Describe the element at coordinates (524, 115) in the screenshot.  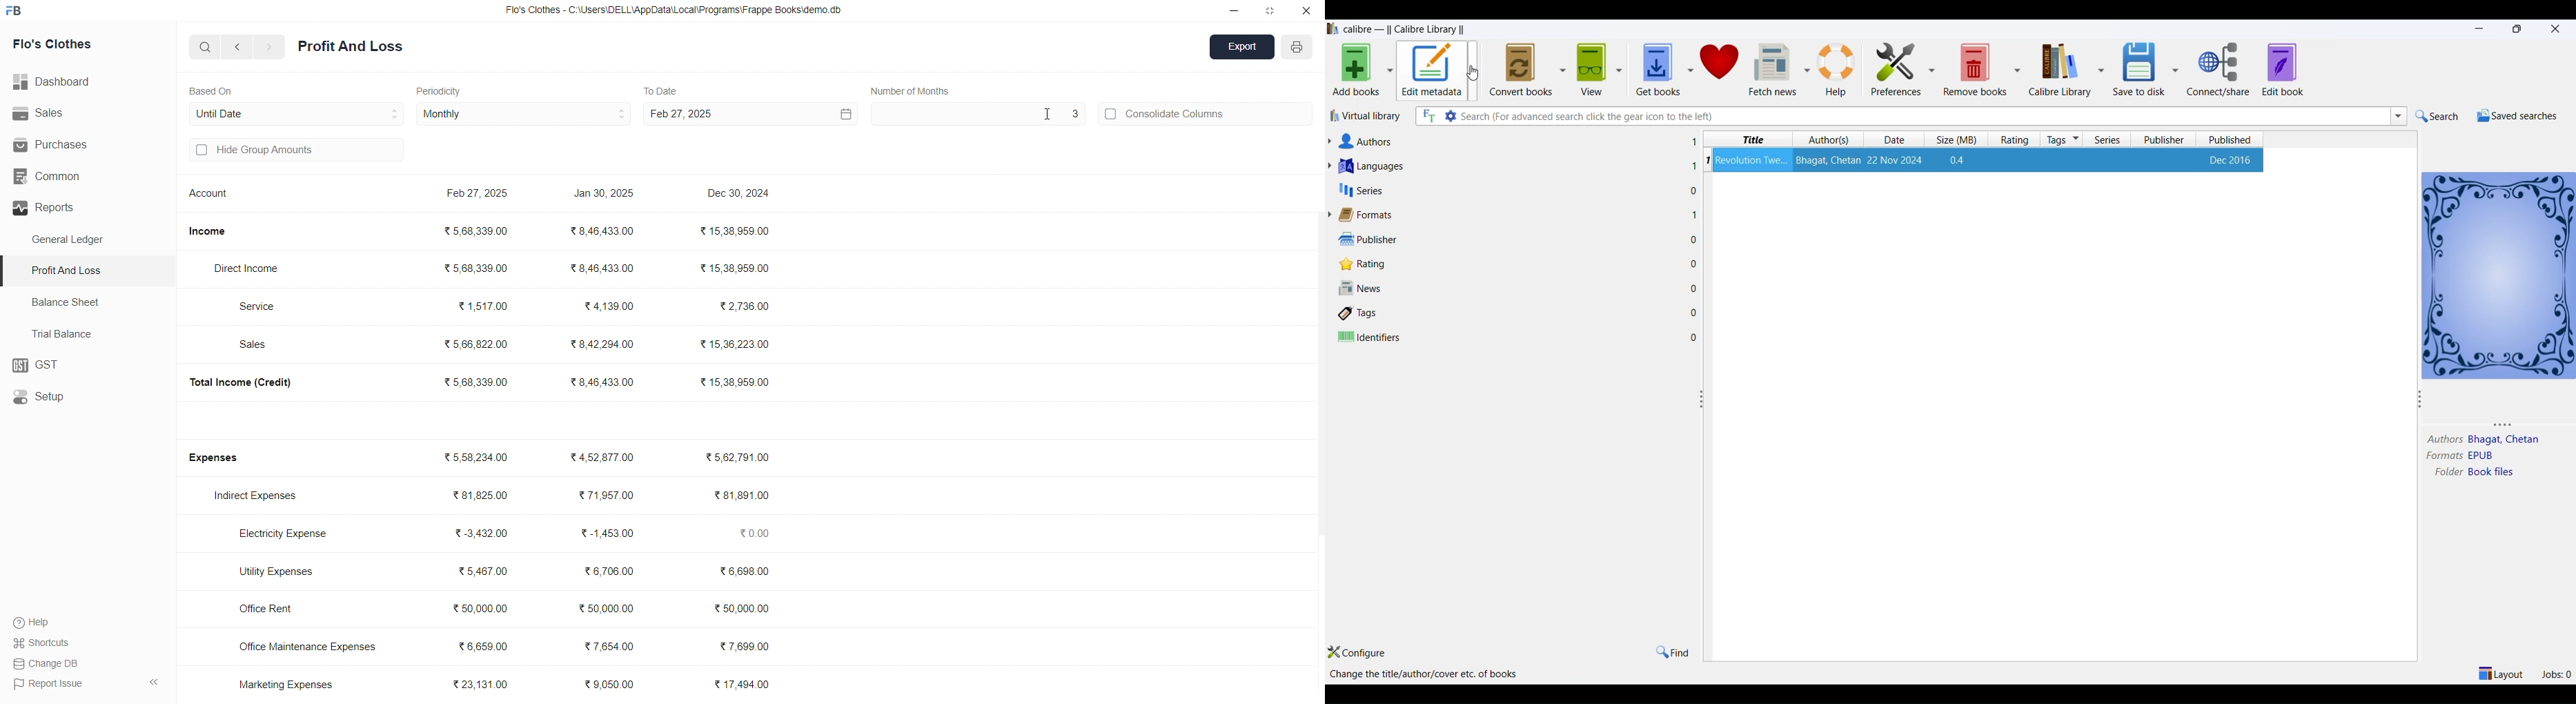
I see `Monthly` at that location.